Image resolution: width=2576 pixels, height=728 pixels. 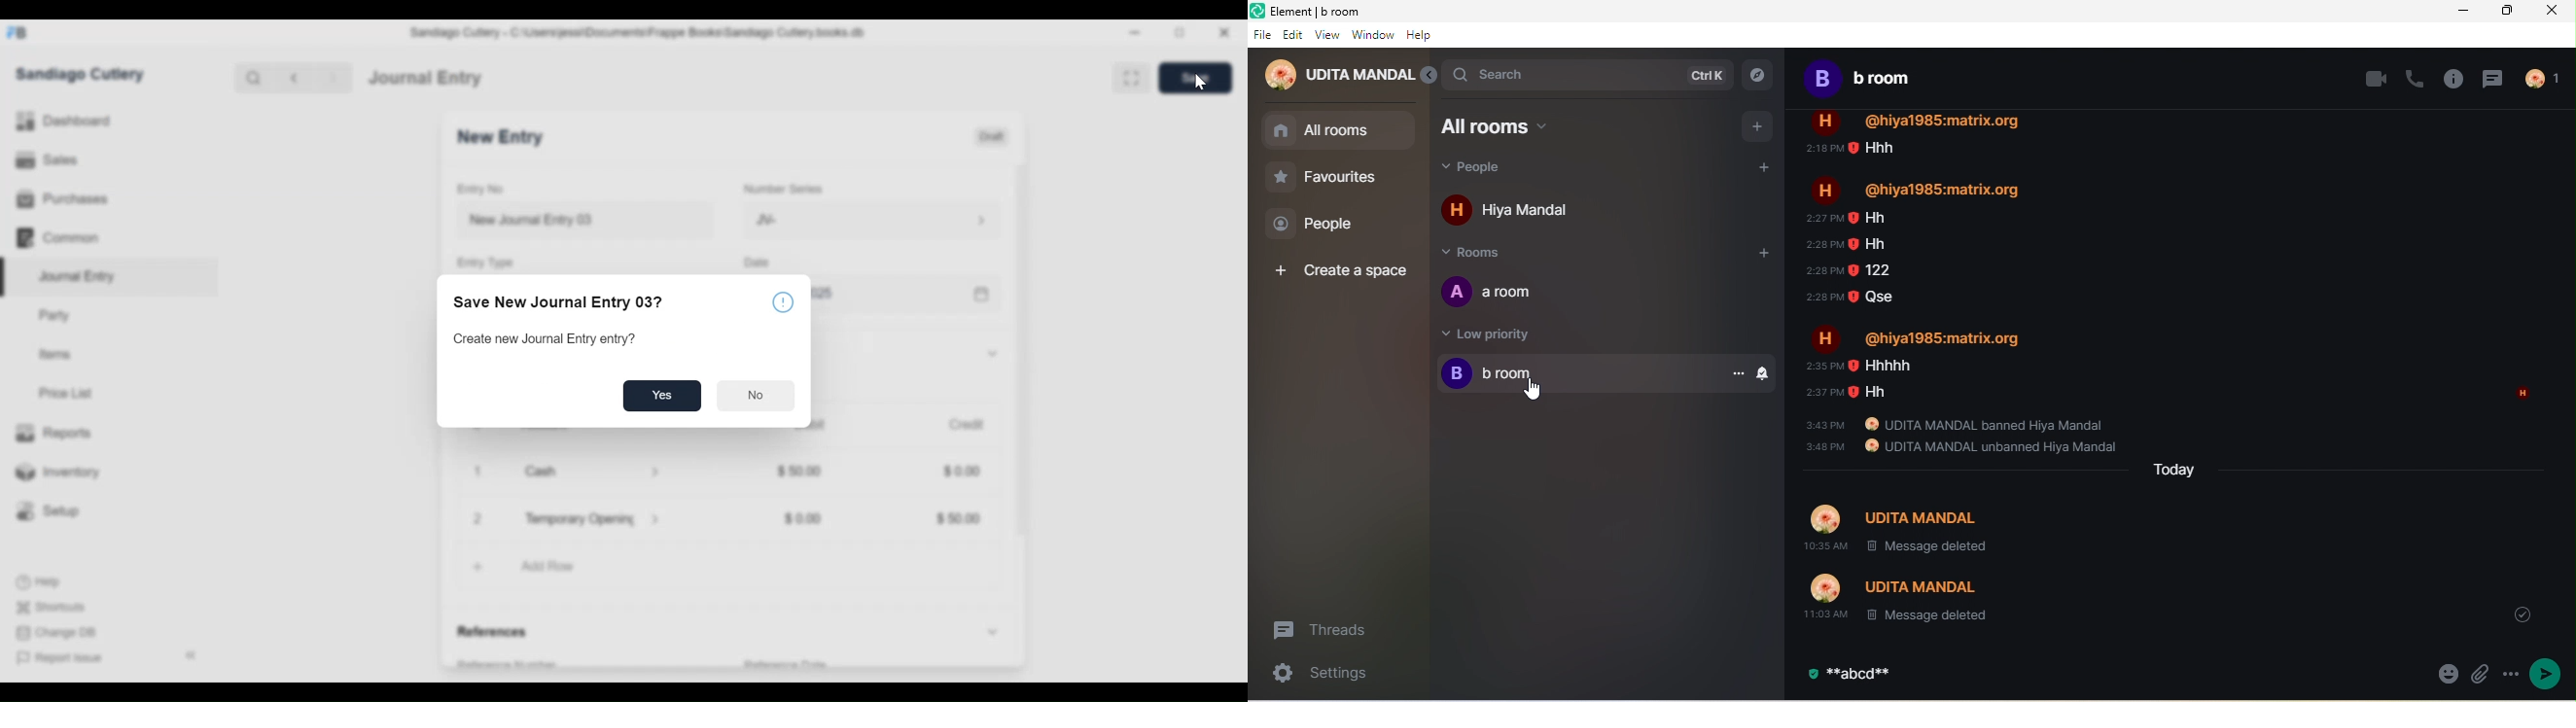 I want to click on people, so click(x=1321, y=227).